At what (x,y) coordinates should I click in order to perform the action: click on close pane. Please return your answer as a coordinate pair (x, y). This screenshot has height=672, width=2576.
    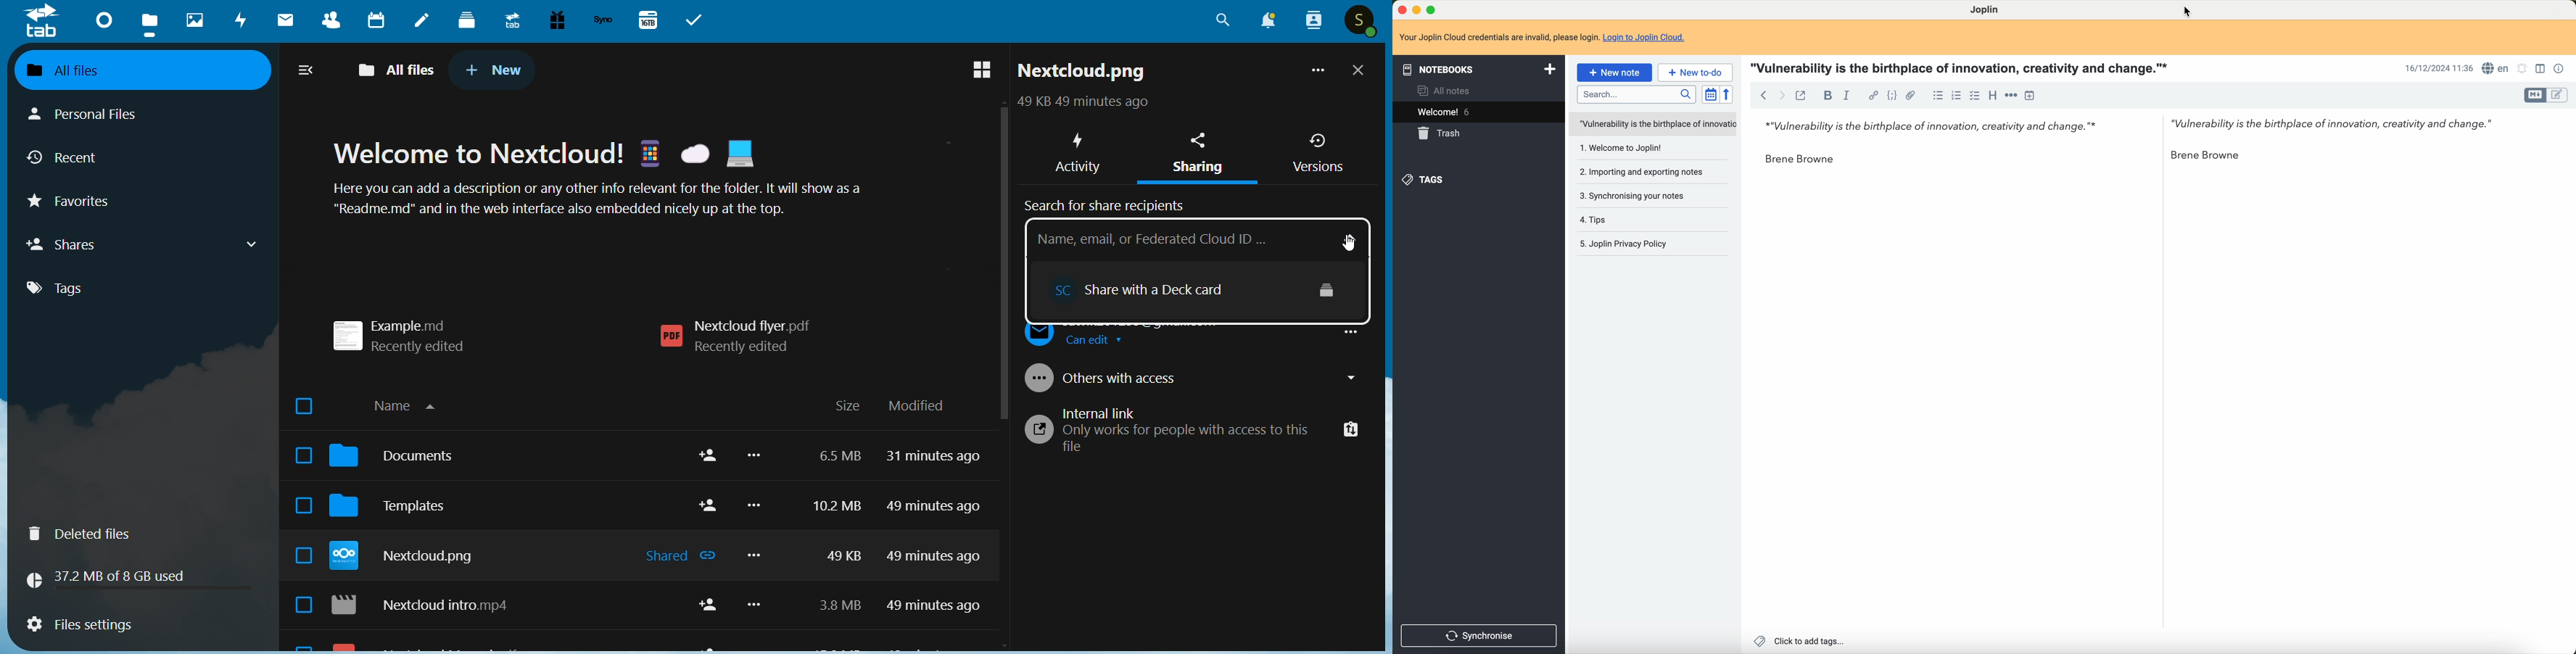
    Looking at the image, I should click on (1359, 72).